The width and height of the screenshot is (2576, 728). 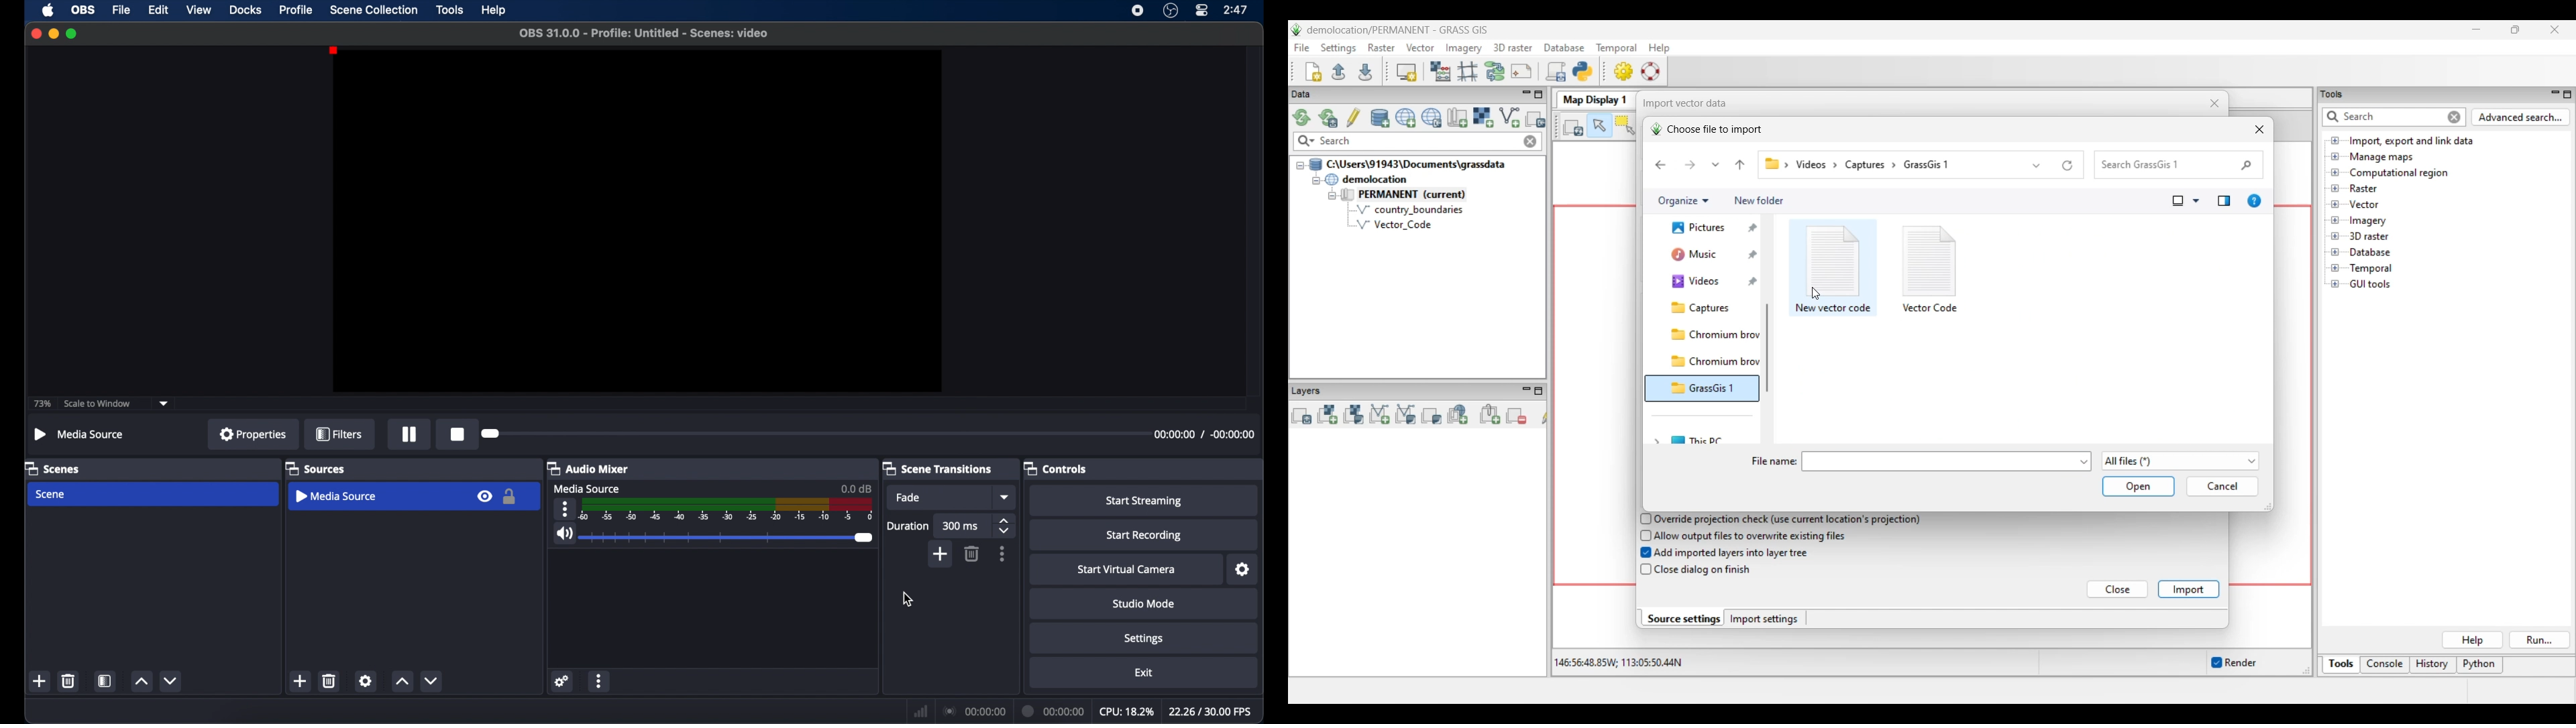 What do you see at coordinates (566, 509) in the screenshot?
I see `more options` at bounding box center [566, 509].